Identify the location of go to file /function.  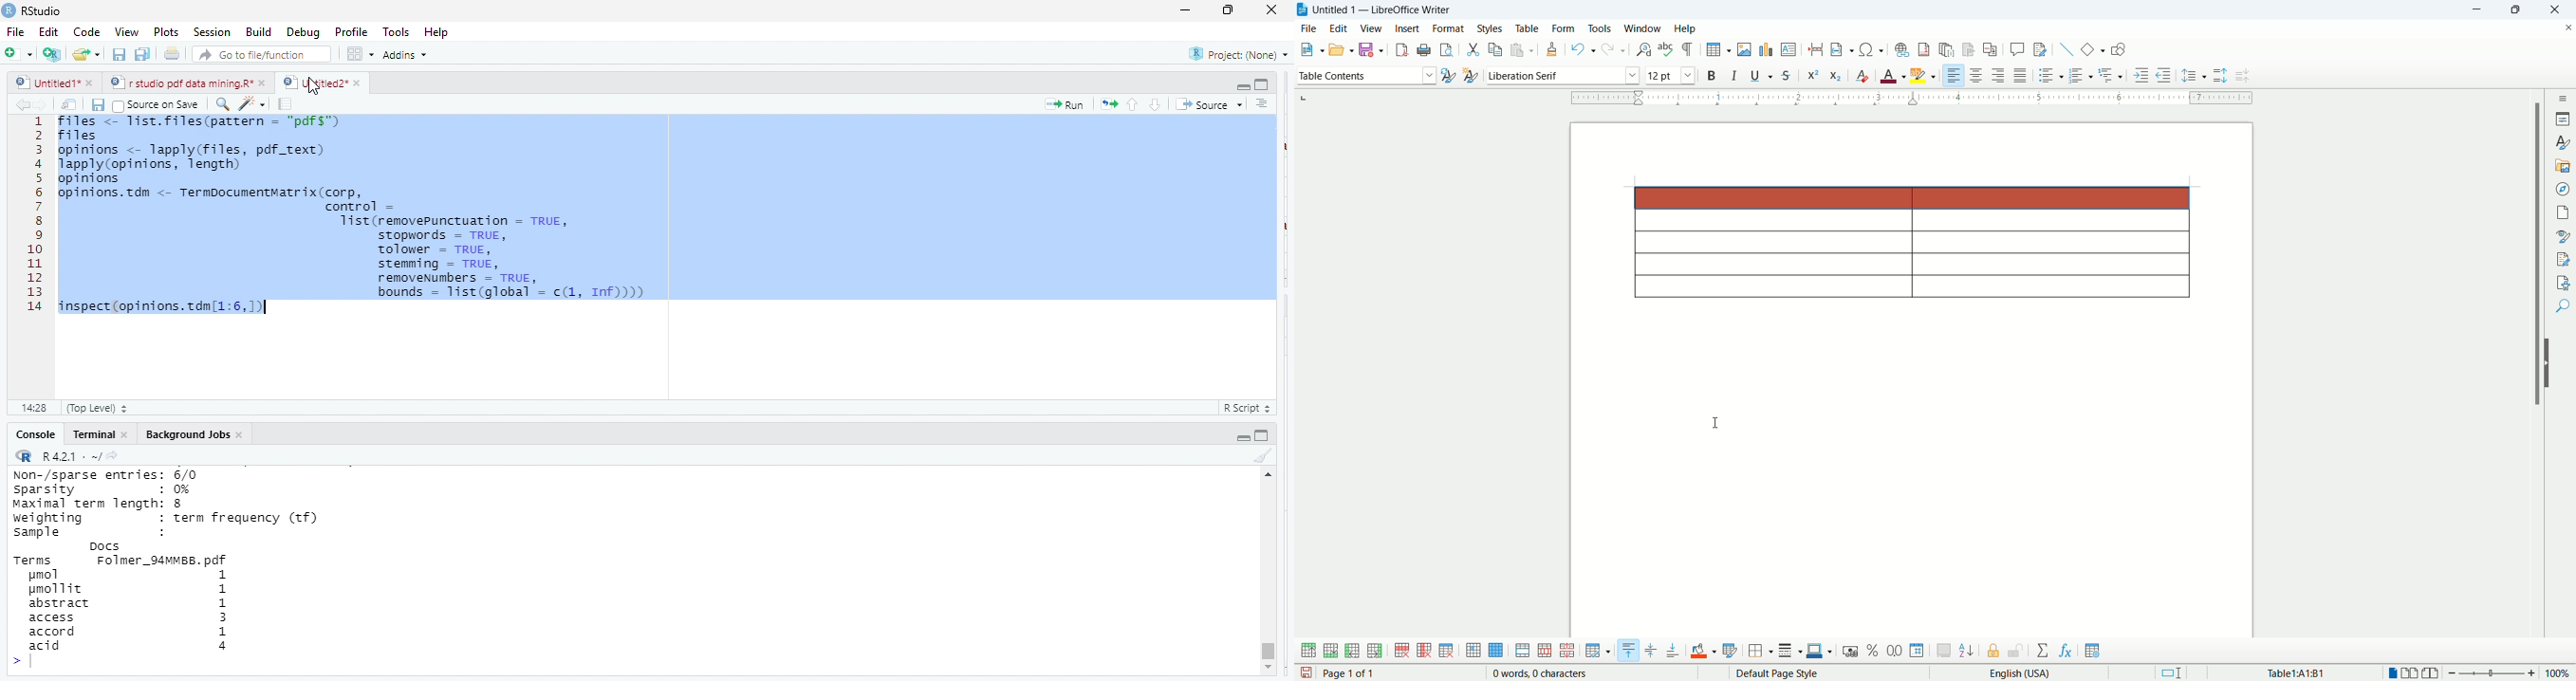
(258, 53).